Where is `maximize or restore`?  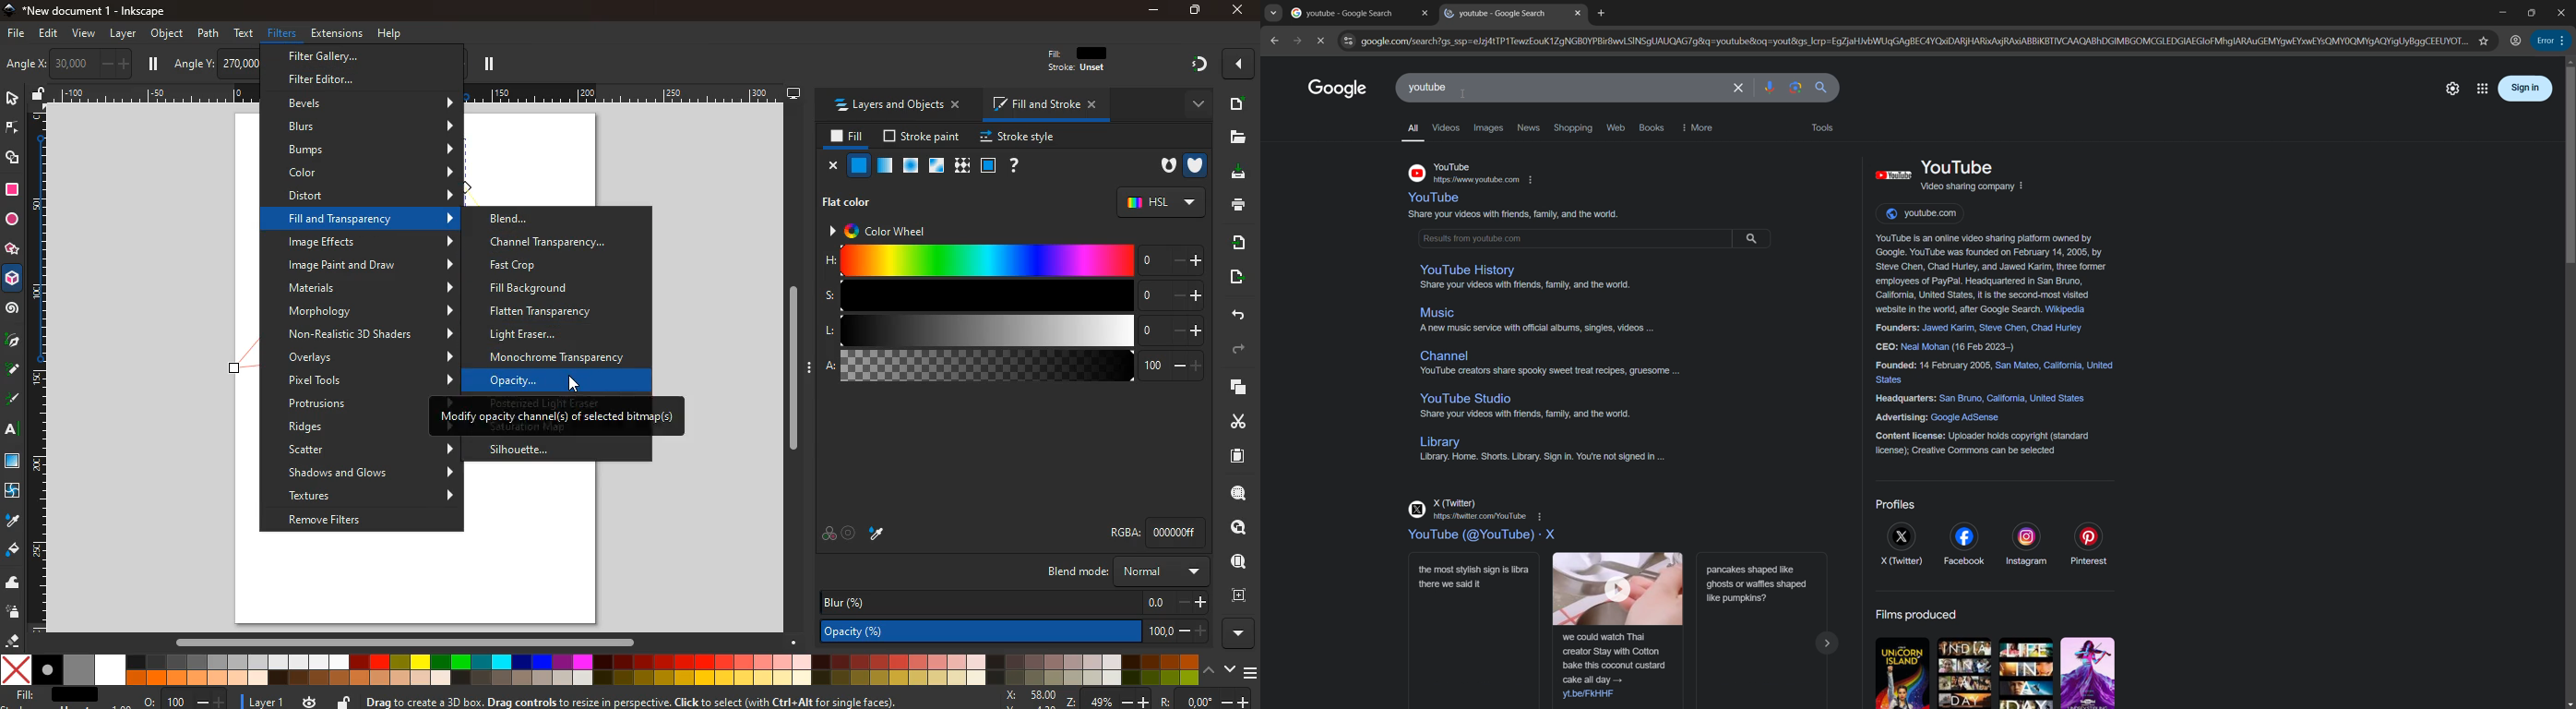
maximize or restore is located at coordinates (2531, 12).